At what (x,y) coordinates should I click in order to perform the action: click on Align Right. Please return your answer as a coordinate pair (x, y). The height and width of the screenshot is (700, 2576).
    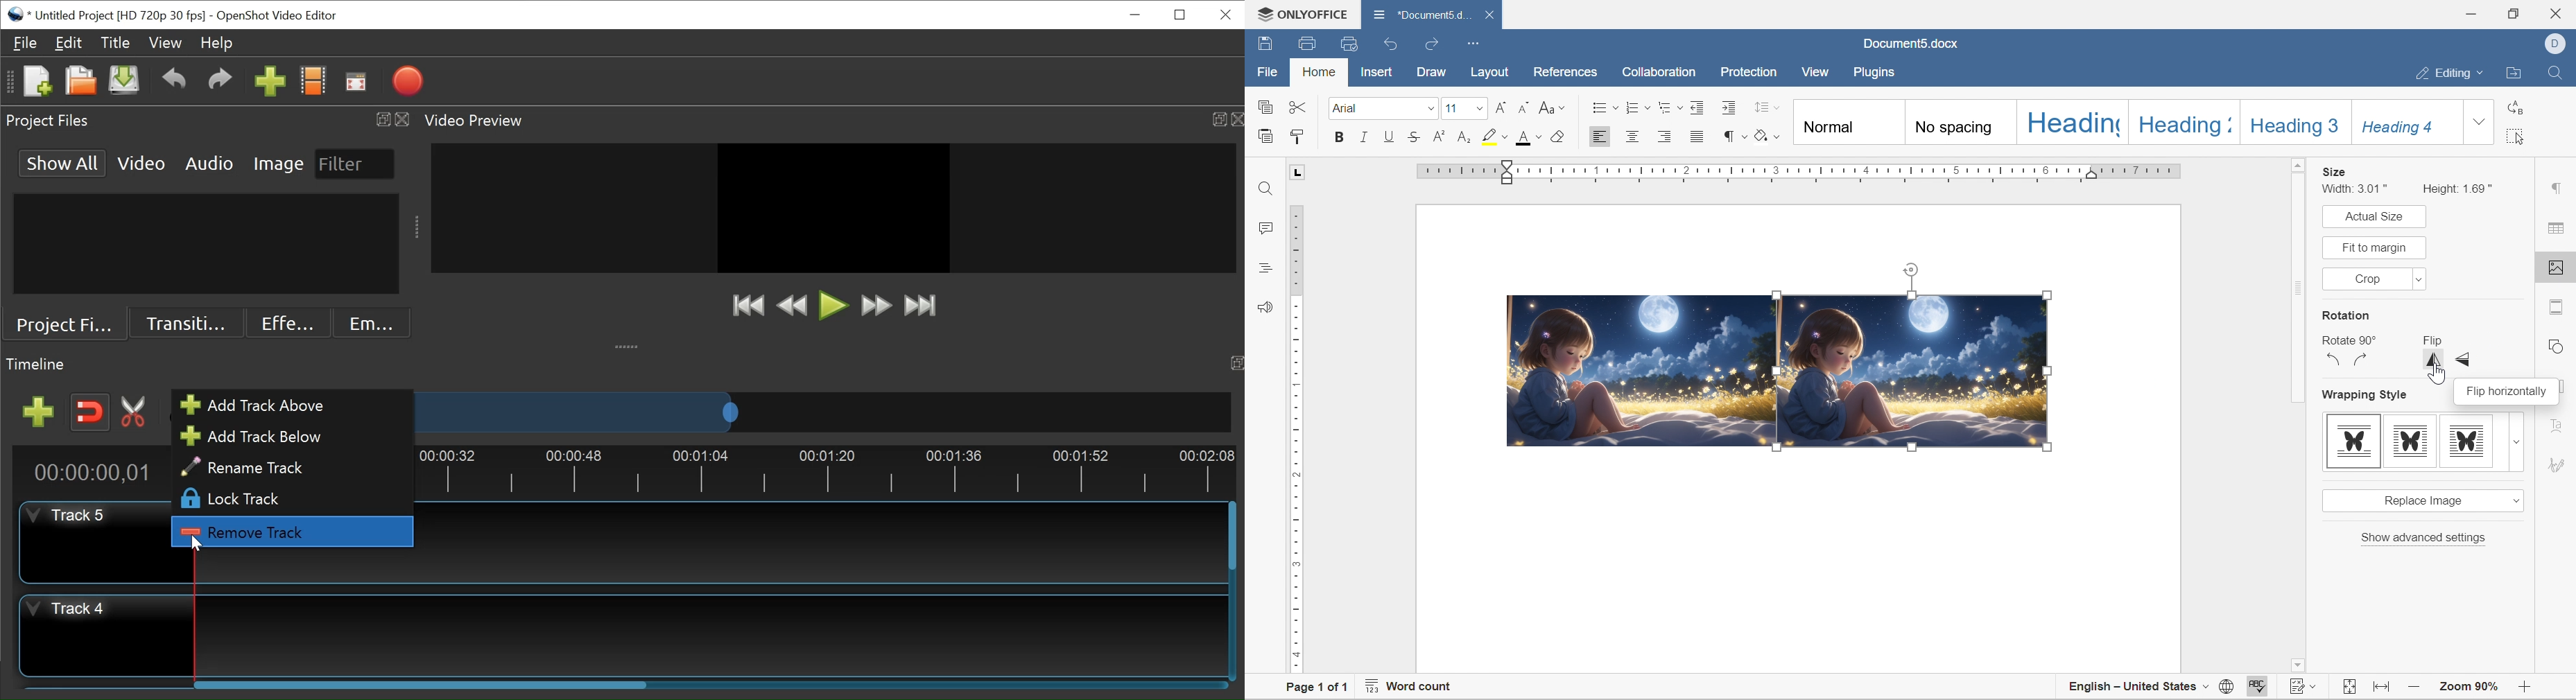
    Looking at the image, I should click on (1669, 137).